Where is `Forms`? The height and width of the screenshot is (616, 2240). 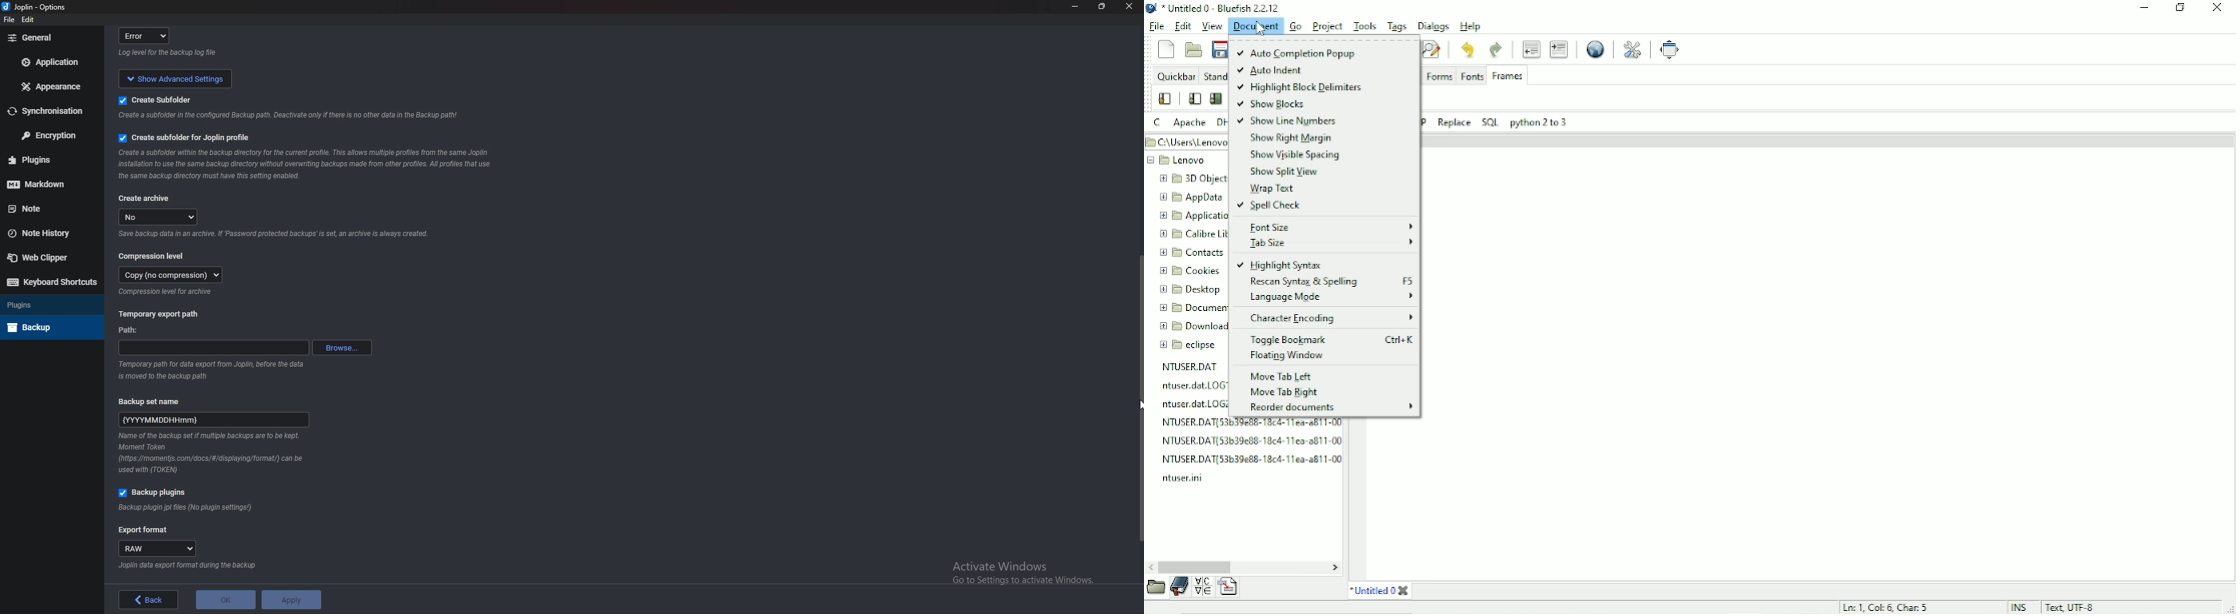 Forms is located at coordinates (1439, 77).